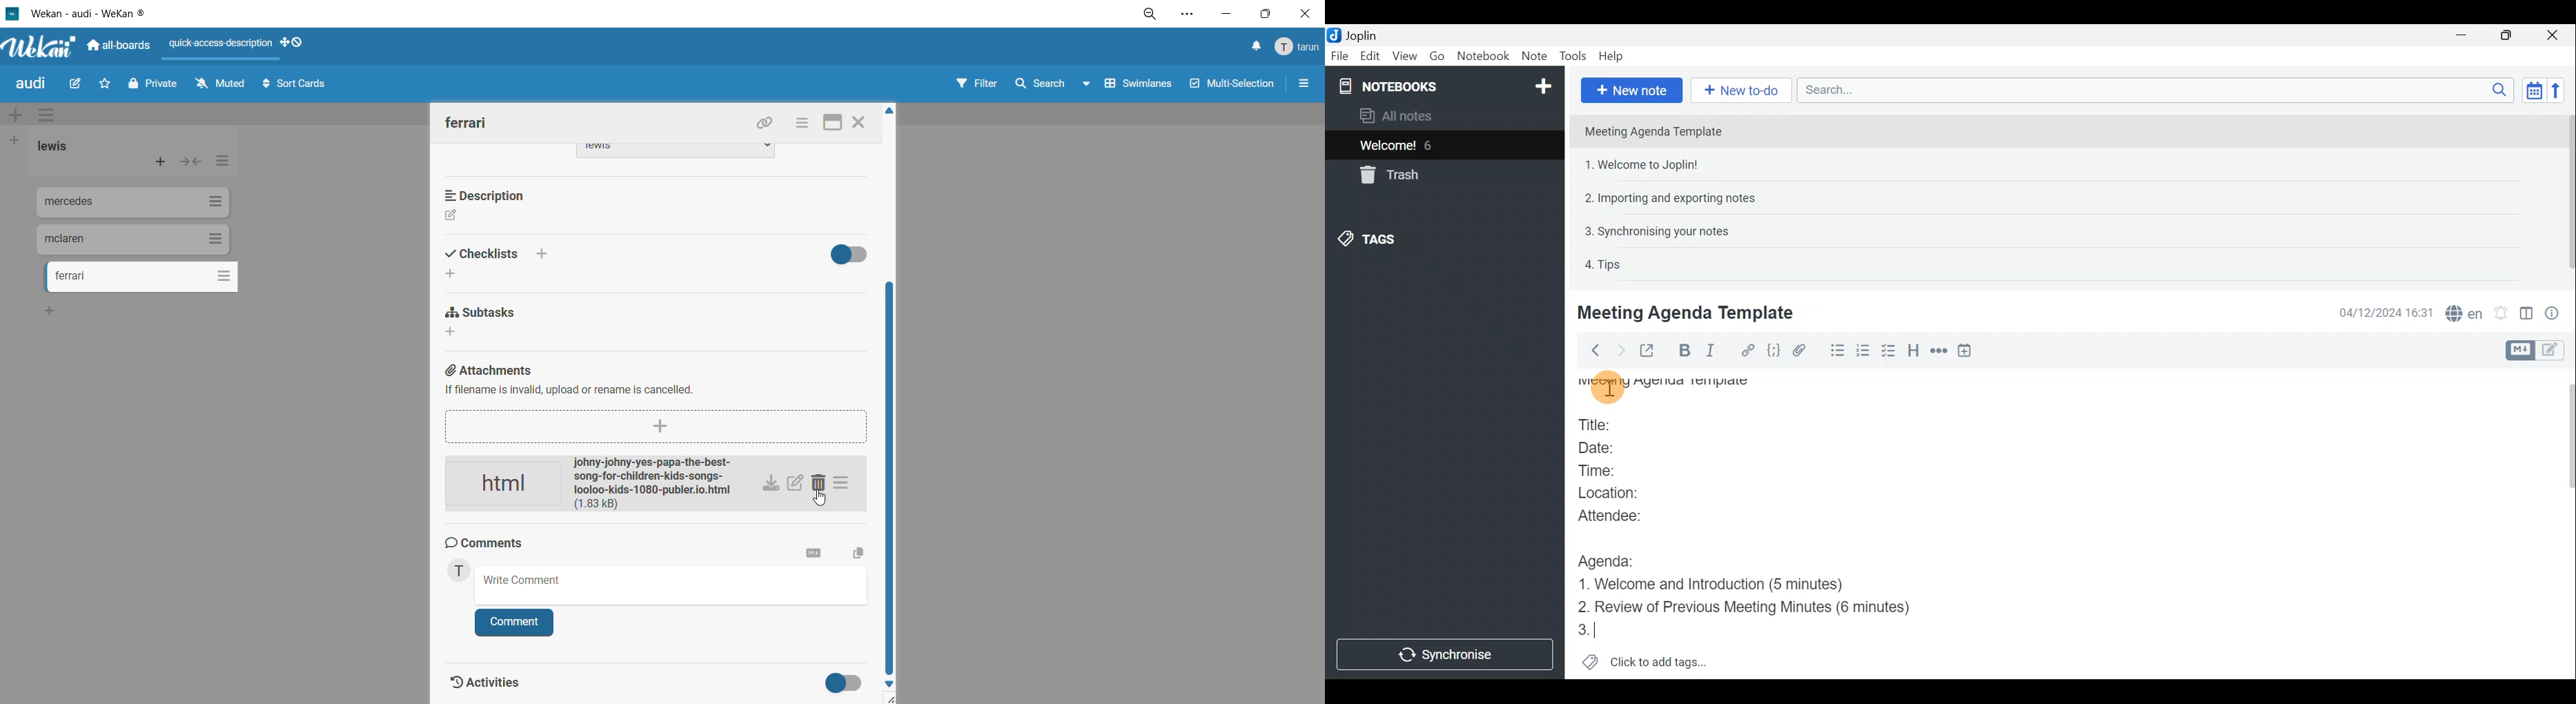  I want to click on File, so click(1340, 55).